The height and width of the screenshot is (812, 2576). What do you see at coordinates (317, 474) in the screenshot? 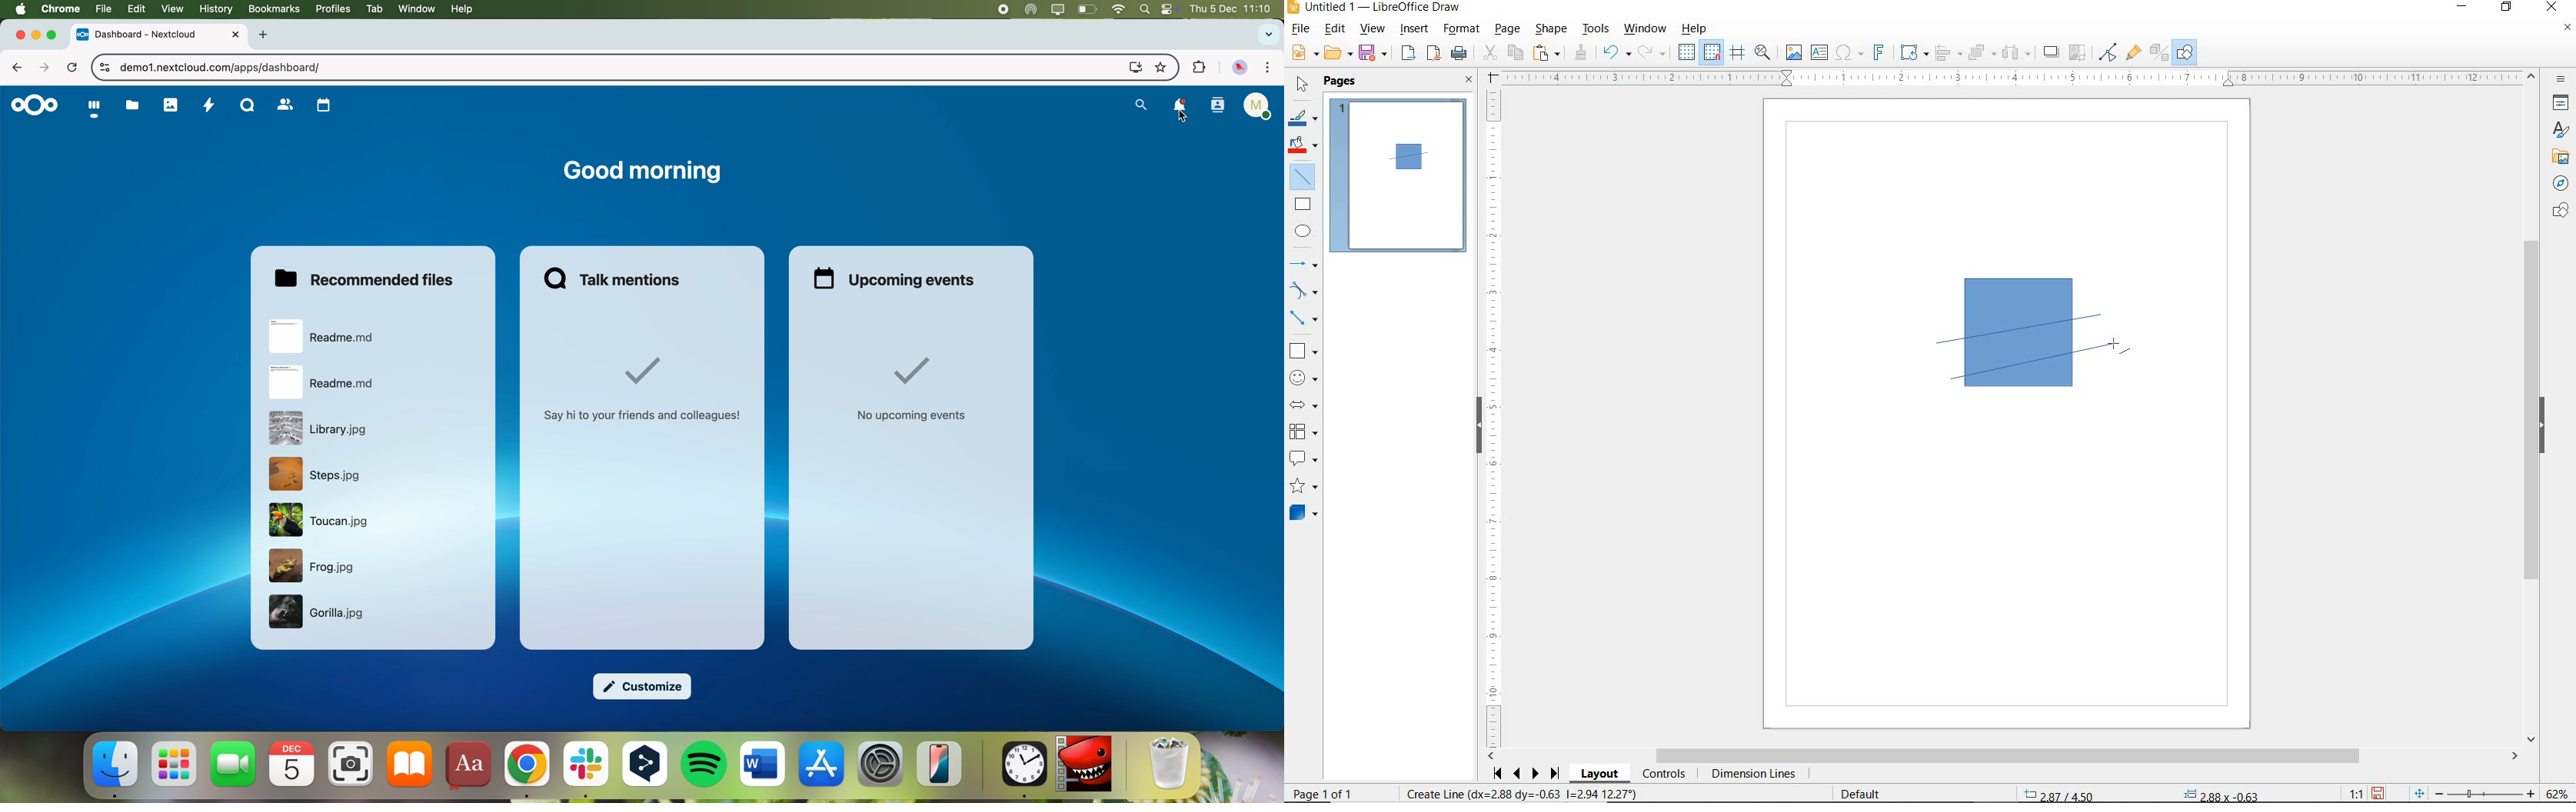
I see `file` at bounding box center [317, 474].